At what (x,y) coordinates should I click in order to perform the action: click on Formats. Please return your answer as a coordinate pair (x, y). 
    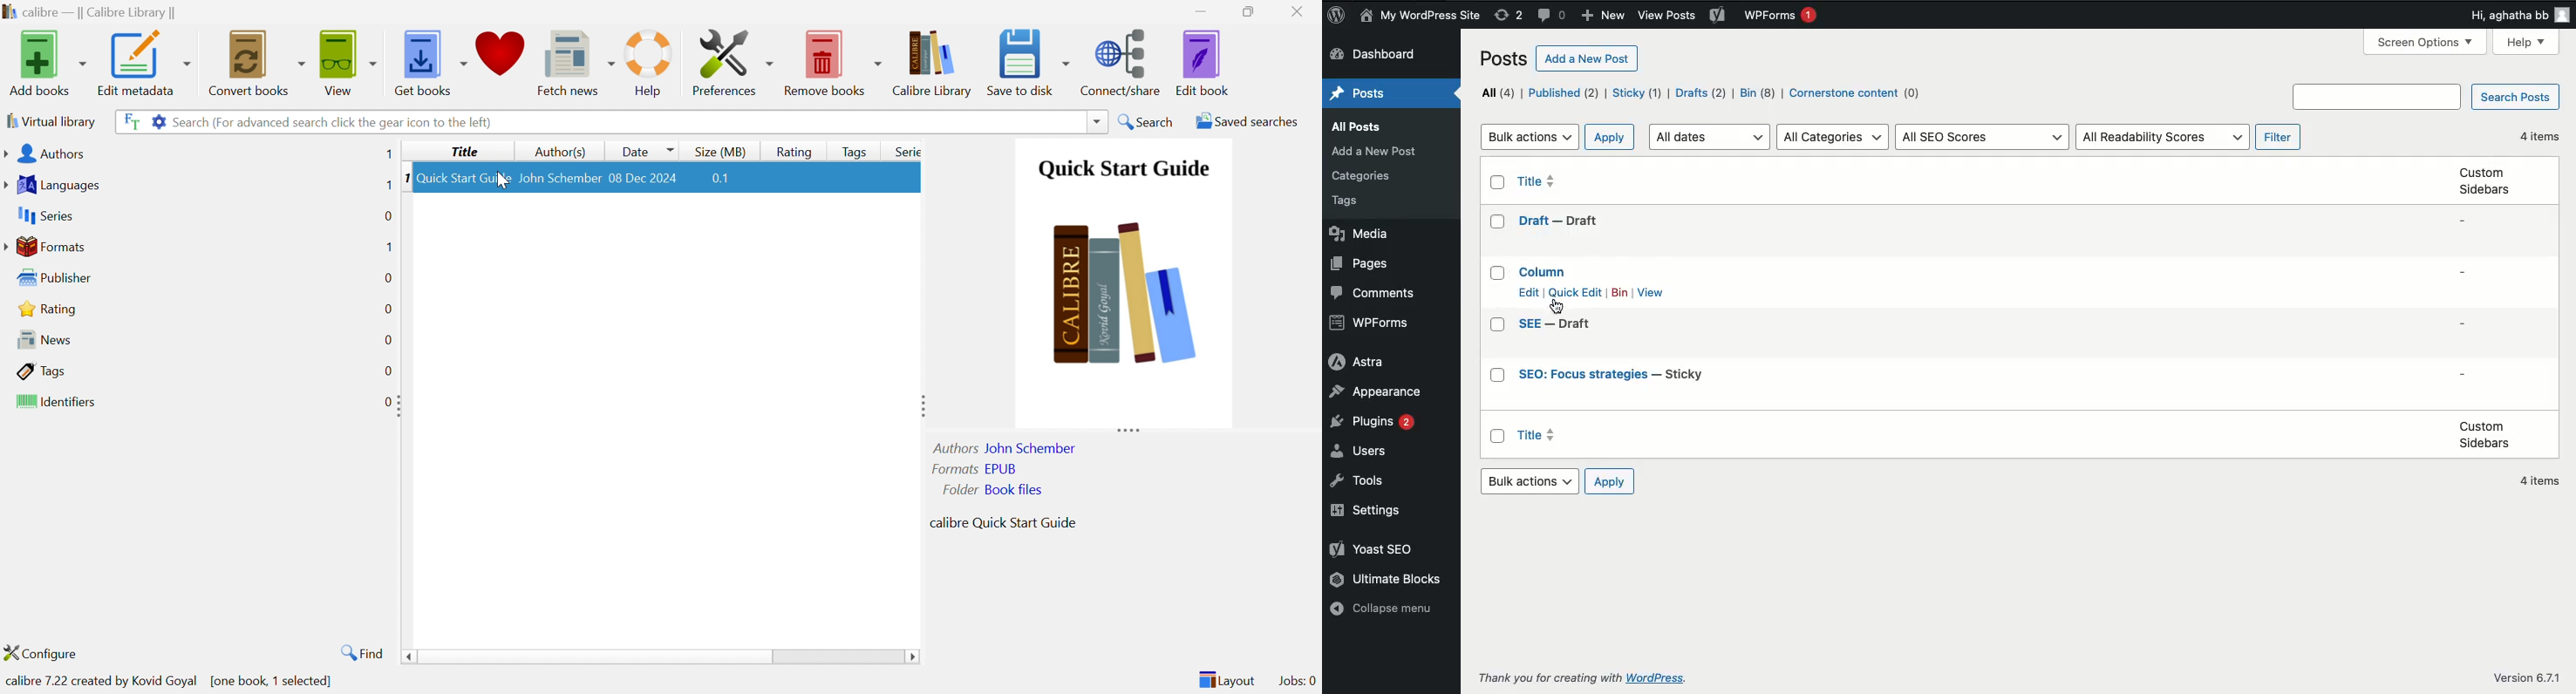
    Looking at the image, I should click on (45, 245).